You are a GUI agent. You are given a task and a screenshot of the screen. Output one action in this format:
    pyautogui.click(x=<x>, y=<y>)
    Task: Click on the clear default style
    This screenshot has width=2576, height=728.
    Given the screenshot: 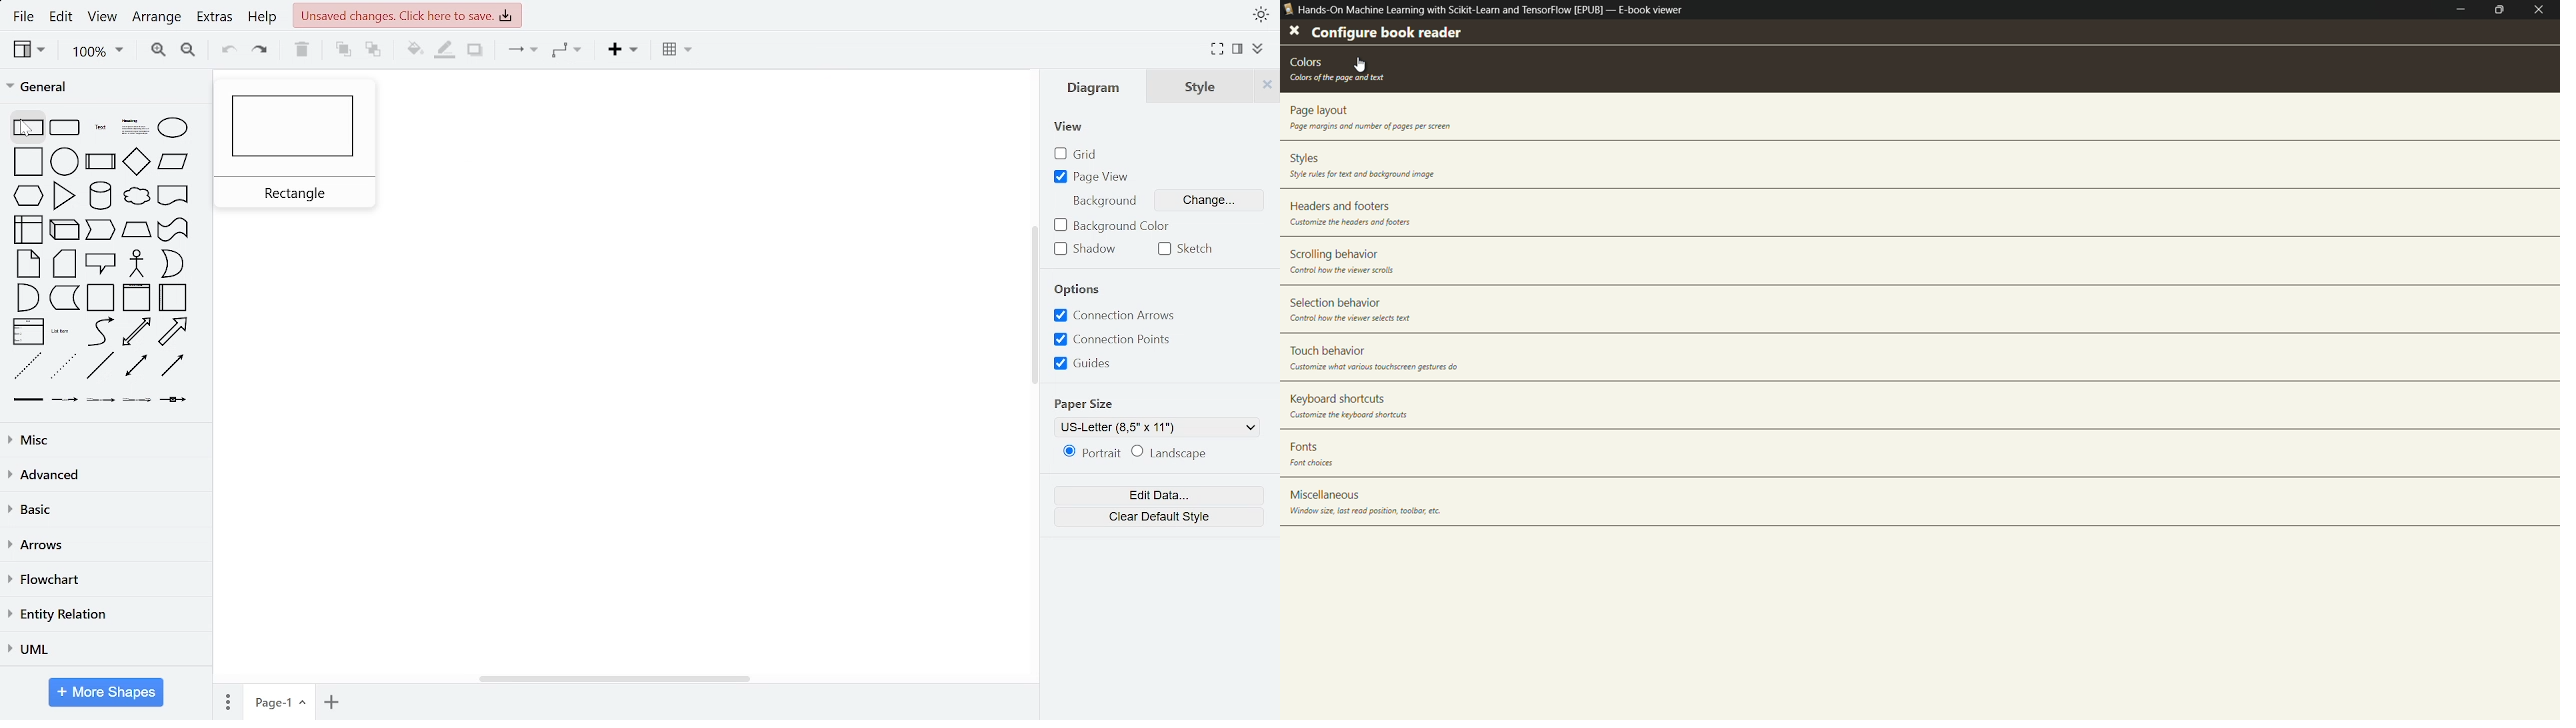 What is the action you would take?
    pyautogui.click(x=1159, y=518)
    